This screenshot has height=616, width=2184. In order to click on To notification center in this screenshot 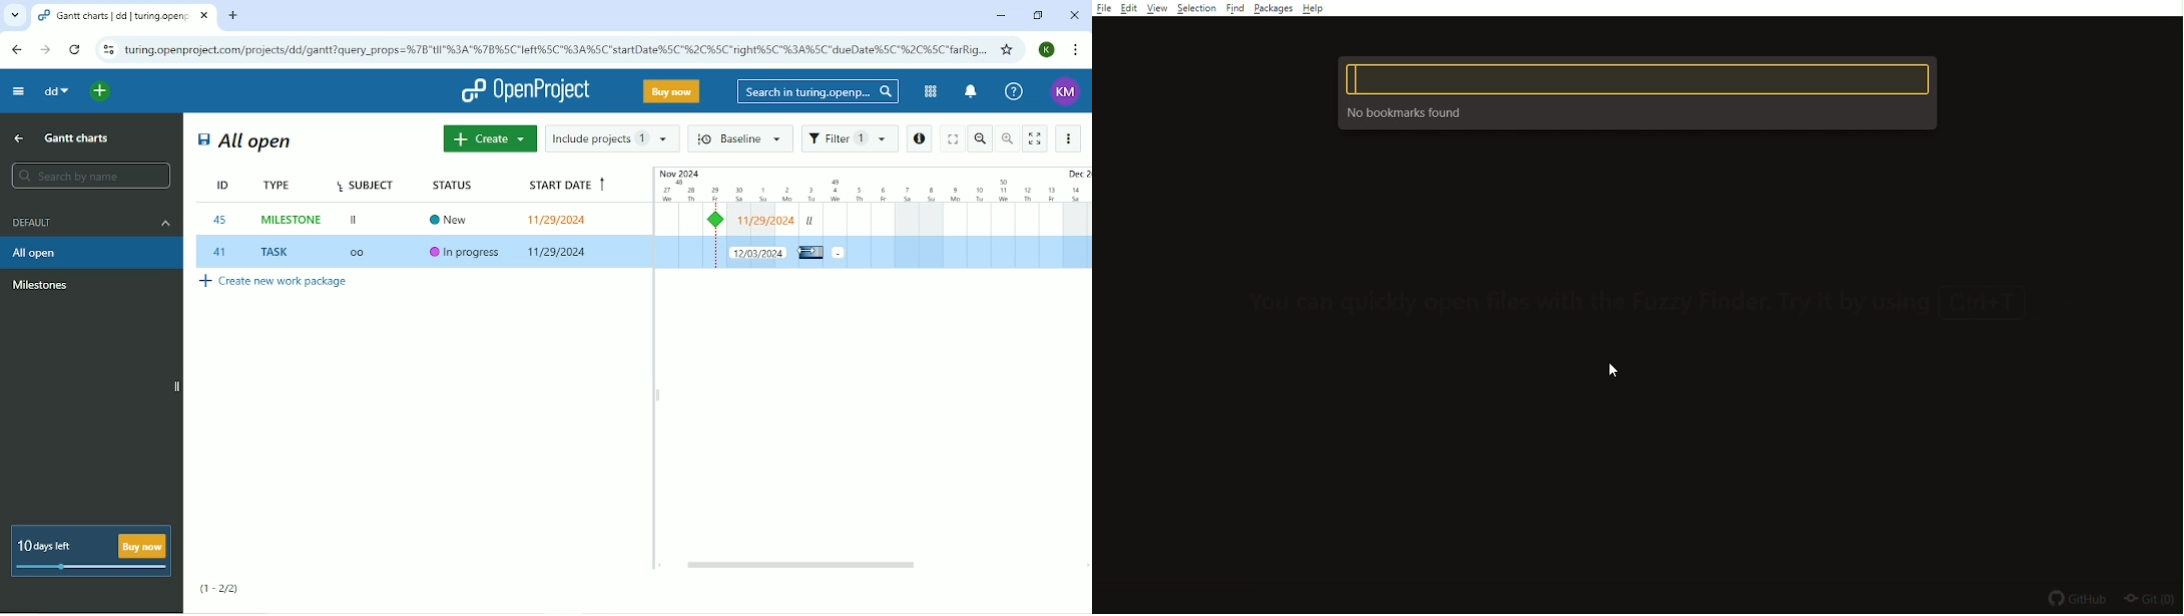, I will do `click(969, 92)`.